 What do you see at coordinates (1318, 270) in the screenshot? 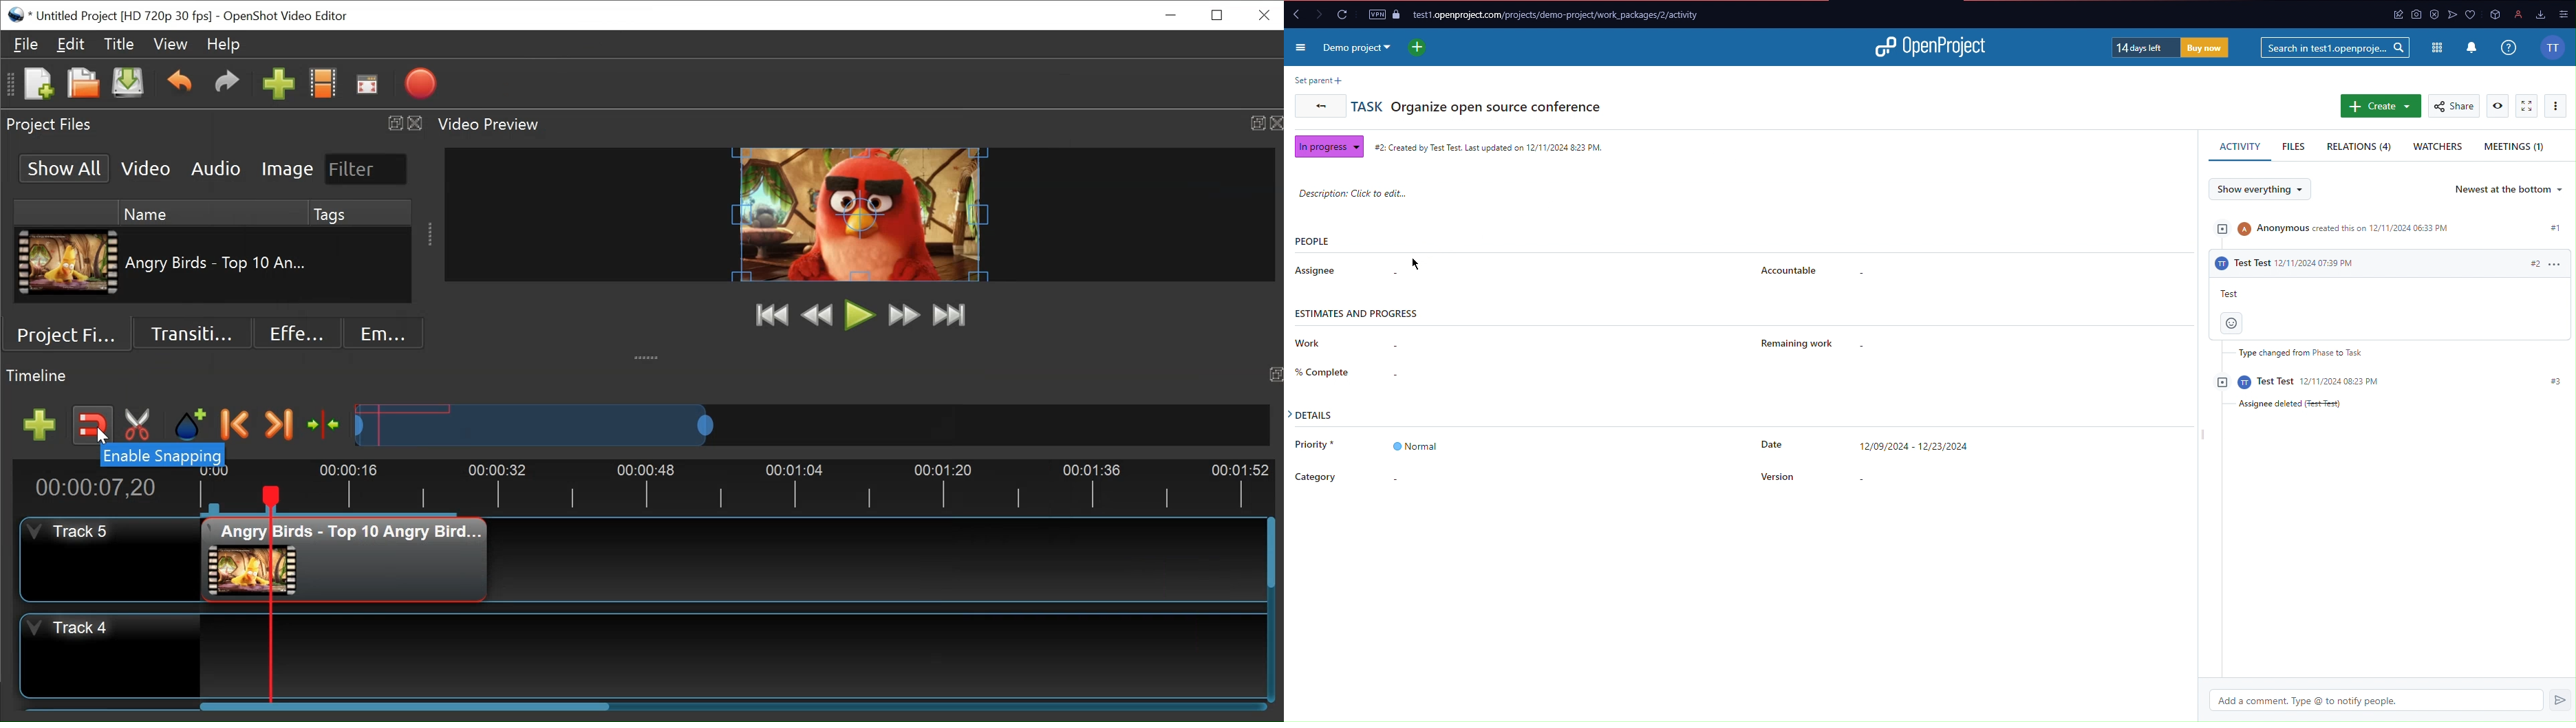
I see `Assignee` at bounding box center [1318, 270].